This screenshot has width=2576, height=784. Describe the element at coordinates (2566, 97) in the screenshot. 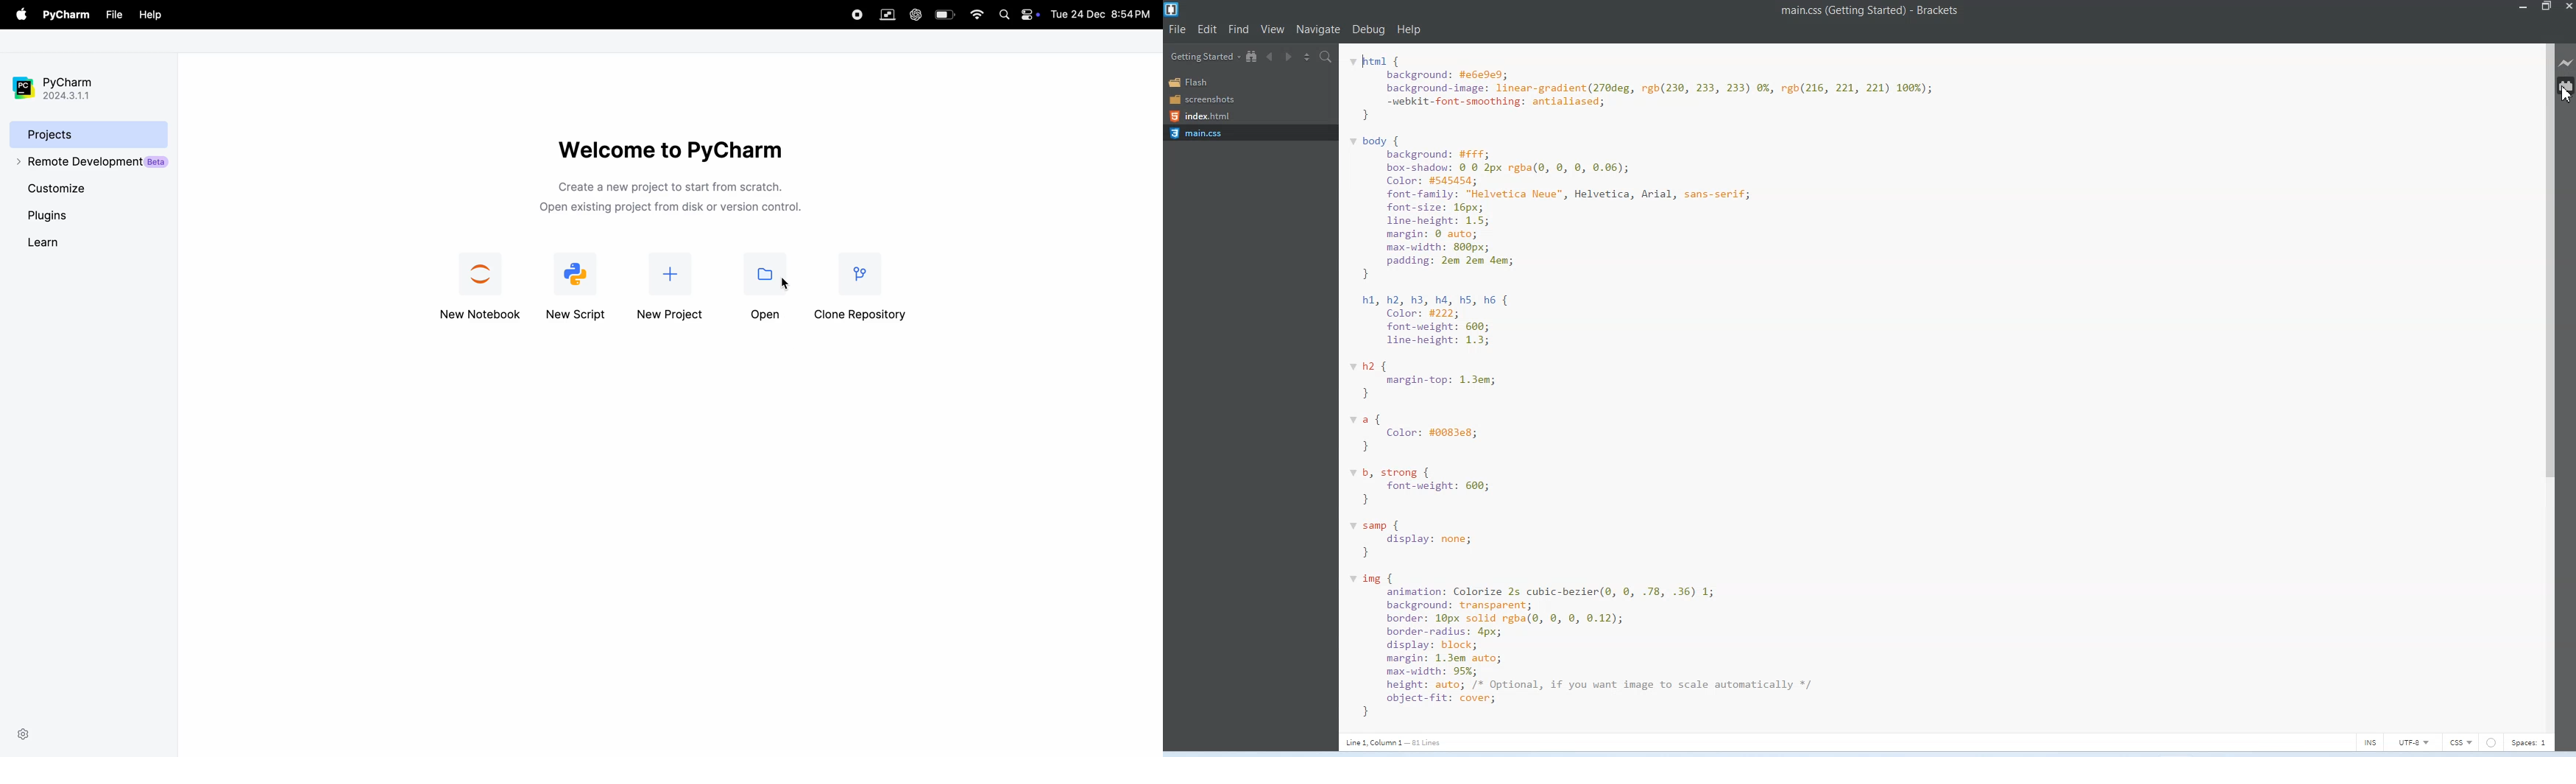

I see `Cursor` at that location.